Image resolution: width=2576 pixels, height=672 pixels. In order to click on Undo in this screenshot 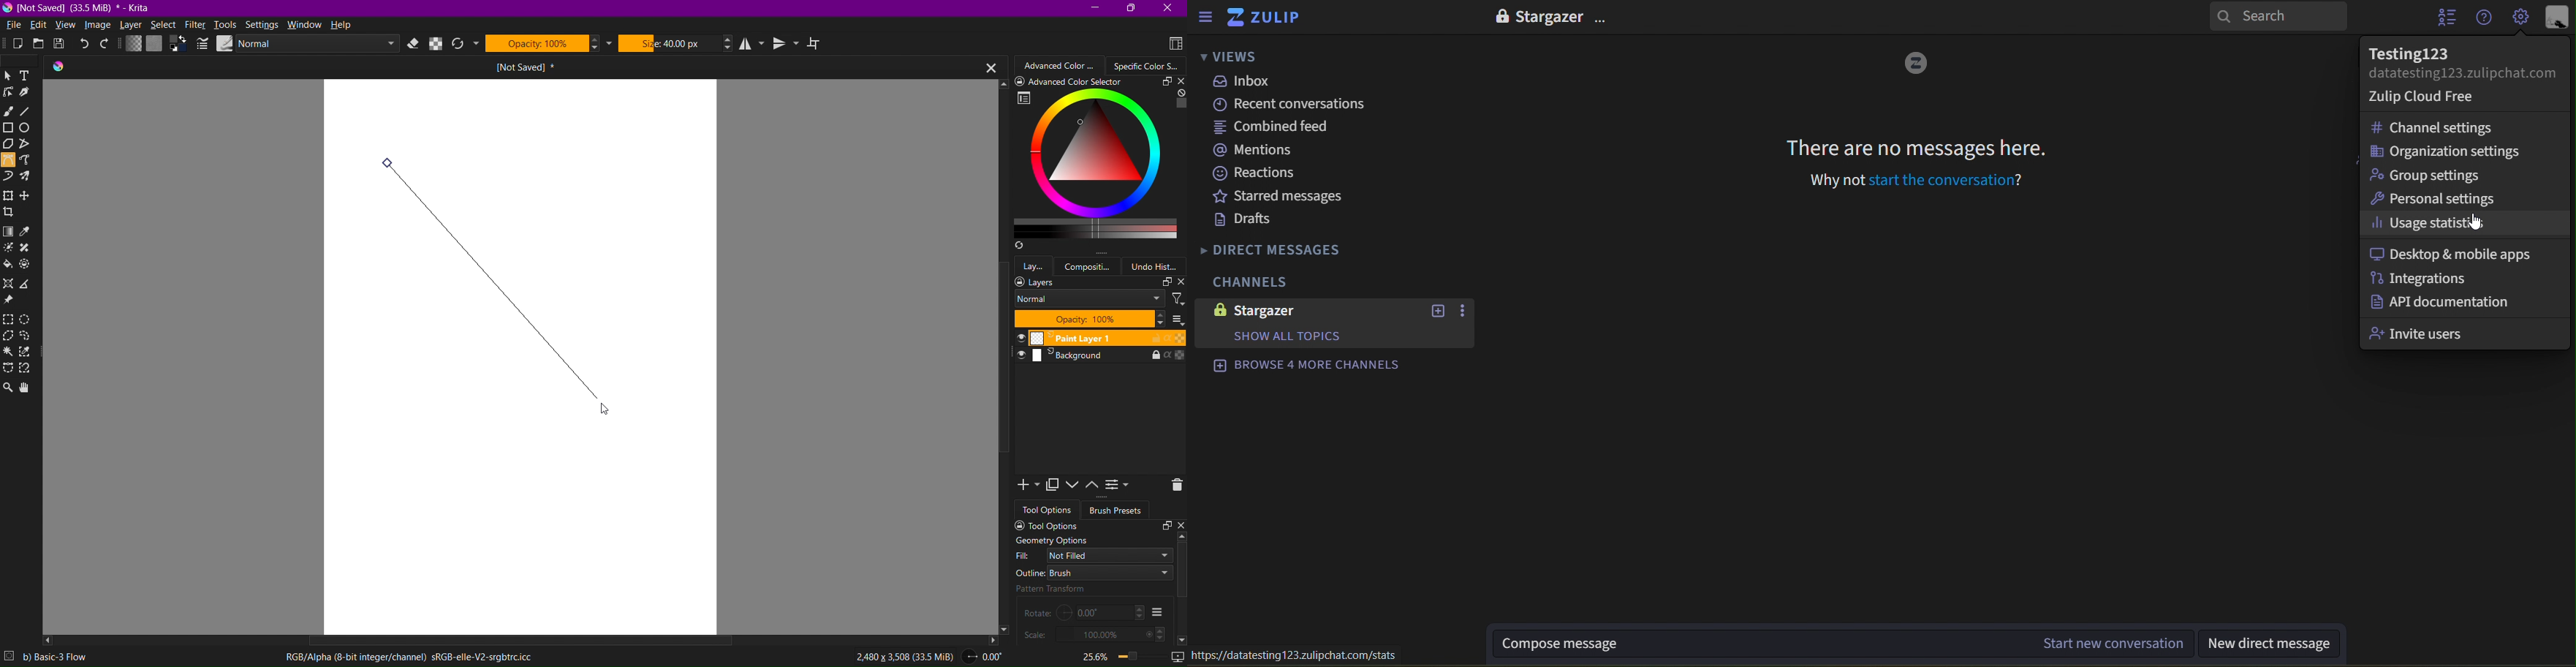, I will do `click(86, 45)`.